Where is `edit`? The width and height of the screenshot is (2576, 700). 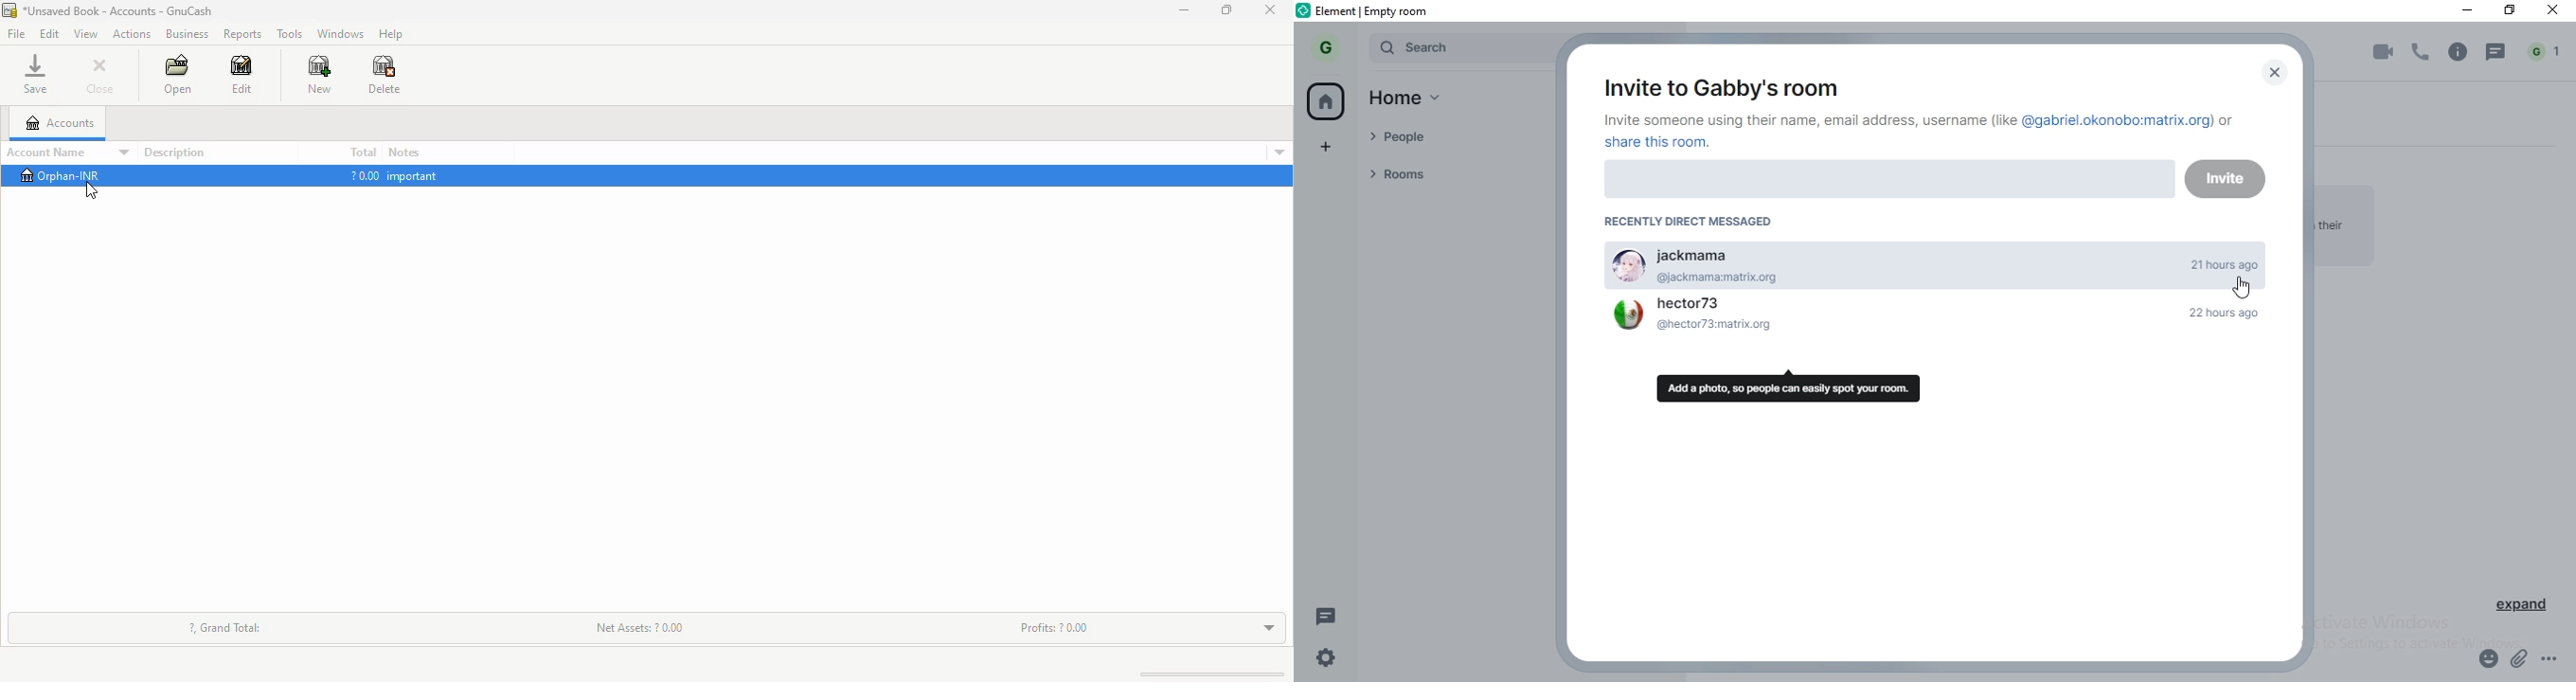
edit is located at coordinates (242, 74).